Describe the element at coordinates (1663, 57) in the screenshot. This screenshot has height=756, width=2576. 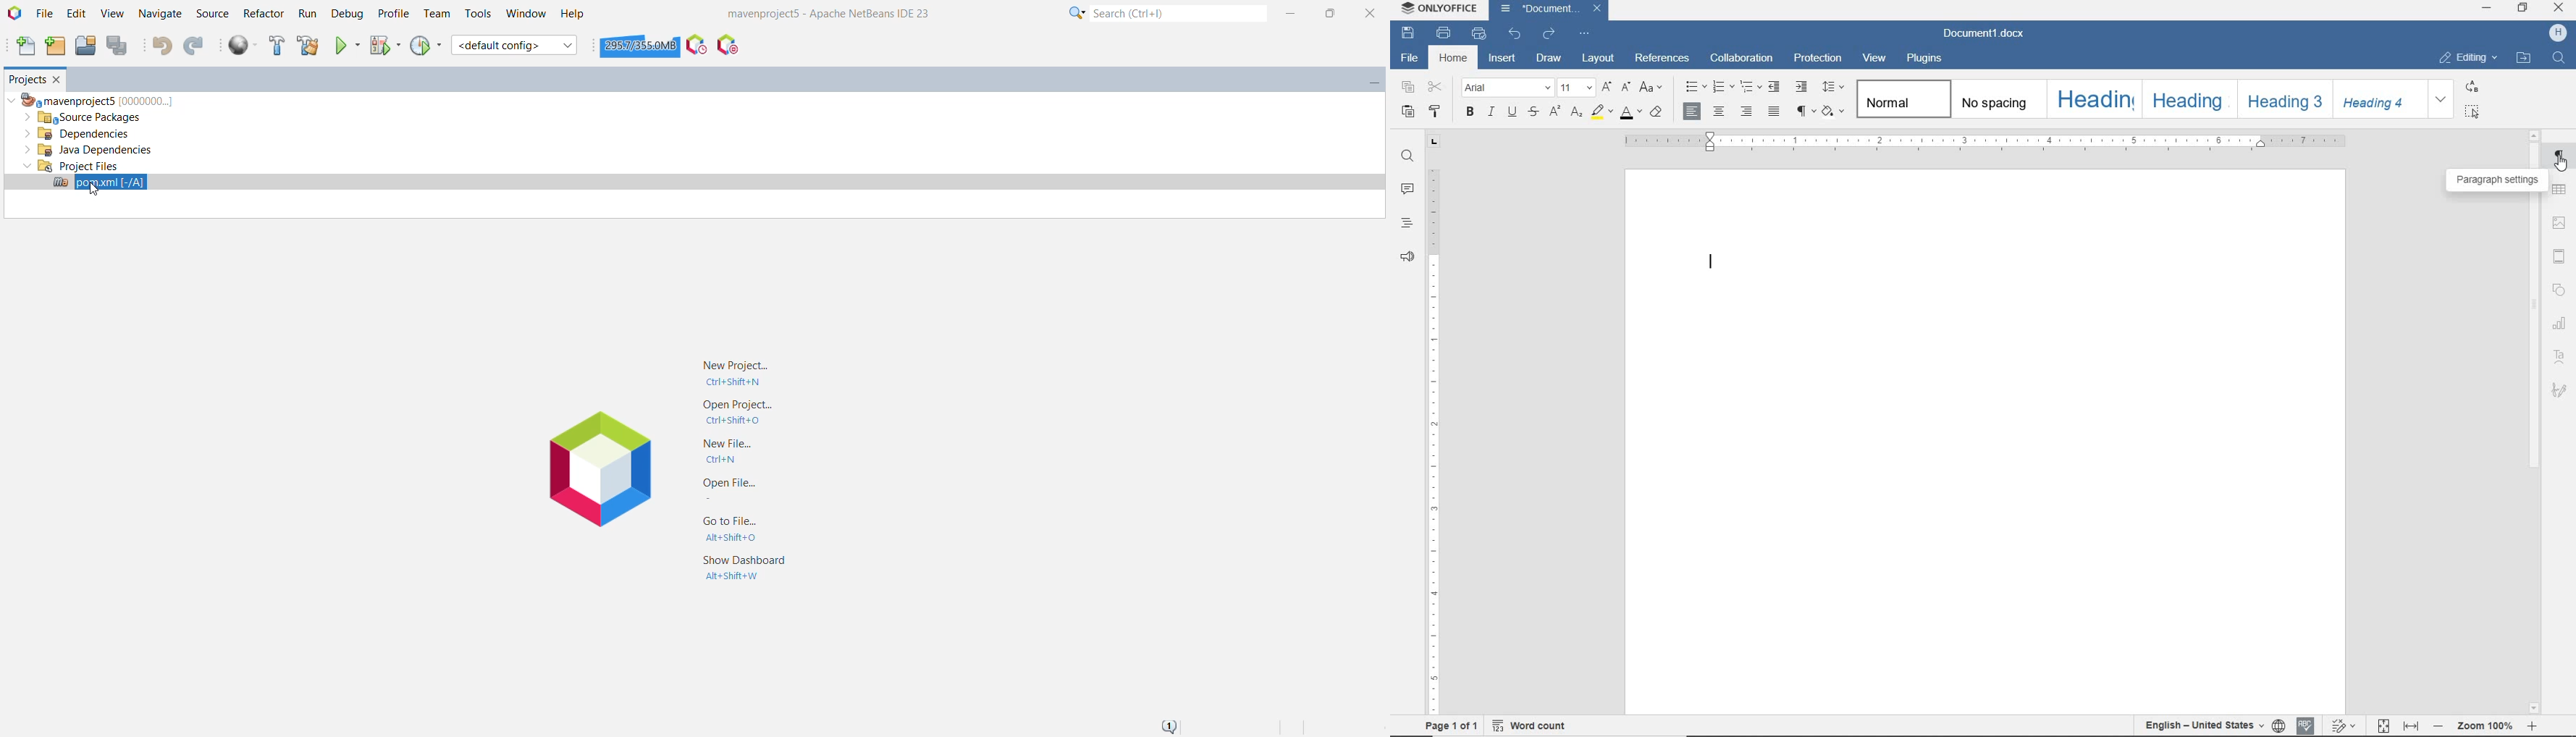
I see `references` at that location.